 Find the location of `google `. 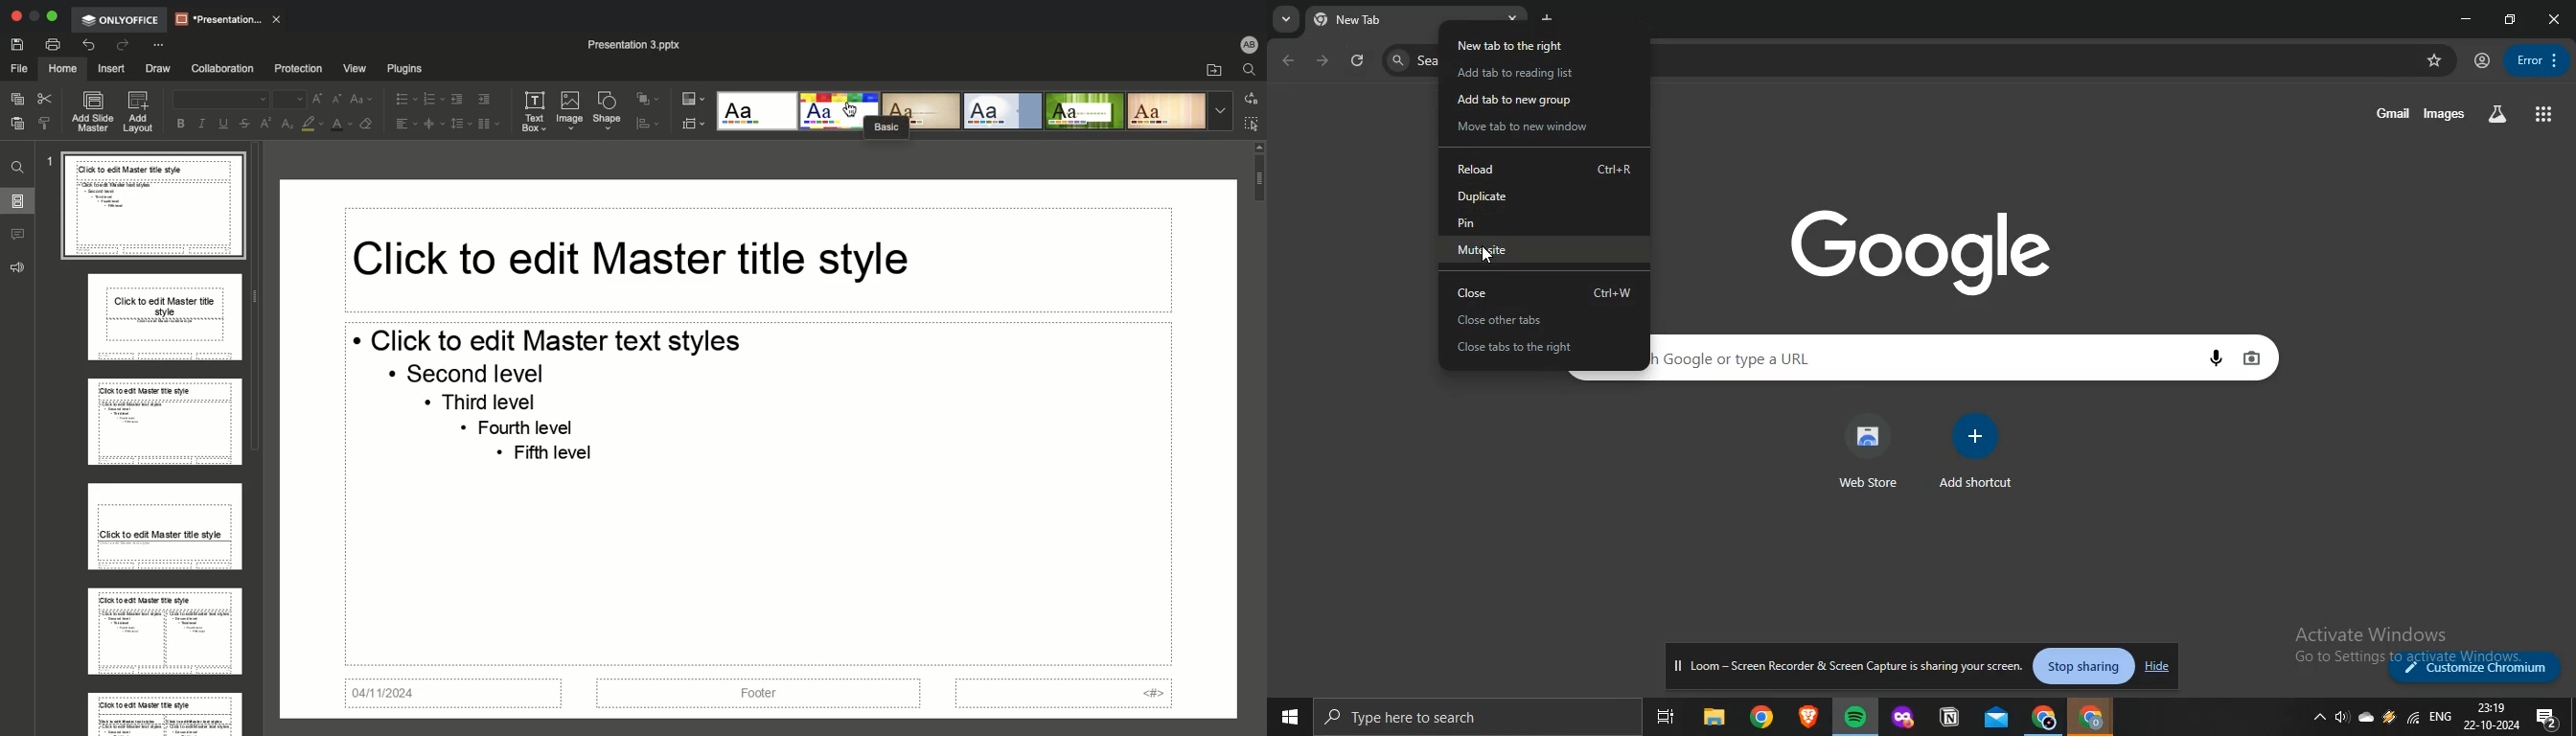

google  is located at coordinates (1925, 248).